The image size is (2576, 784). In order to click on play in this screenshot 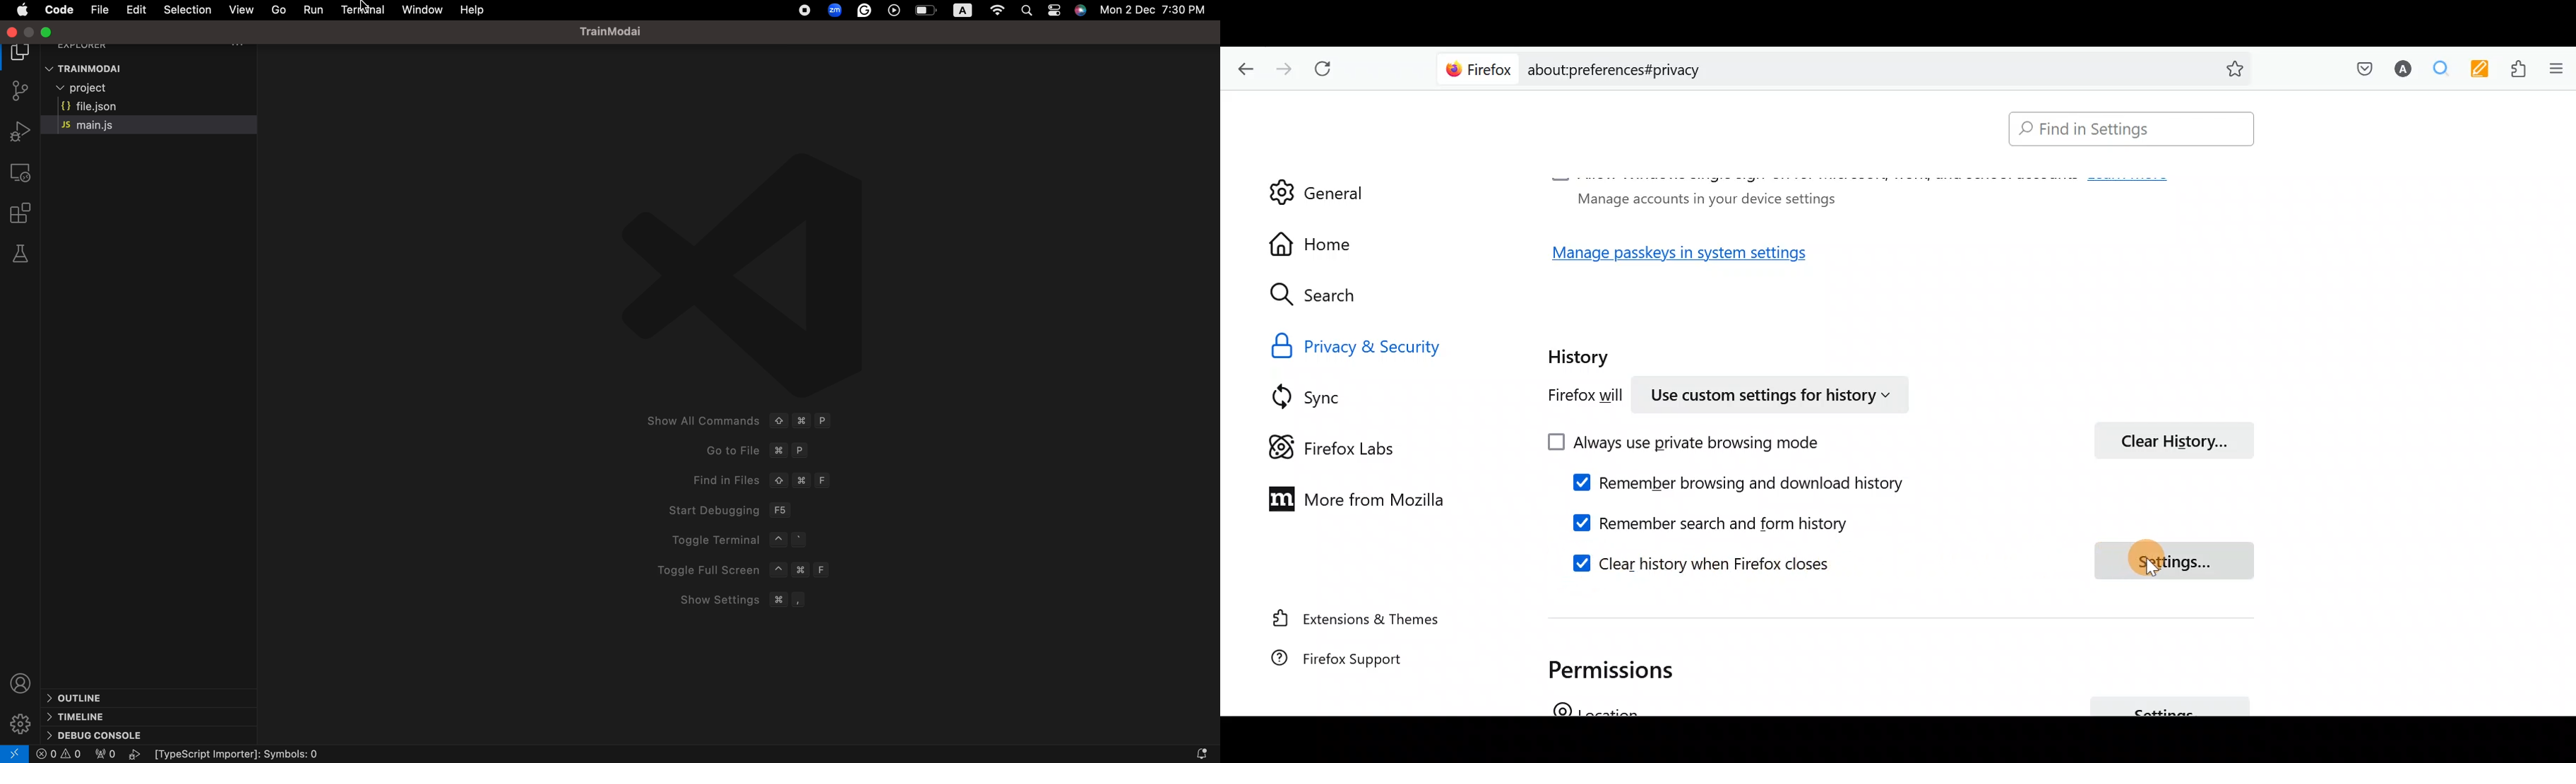, I will do `click(137, 754)`.